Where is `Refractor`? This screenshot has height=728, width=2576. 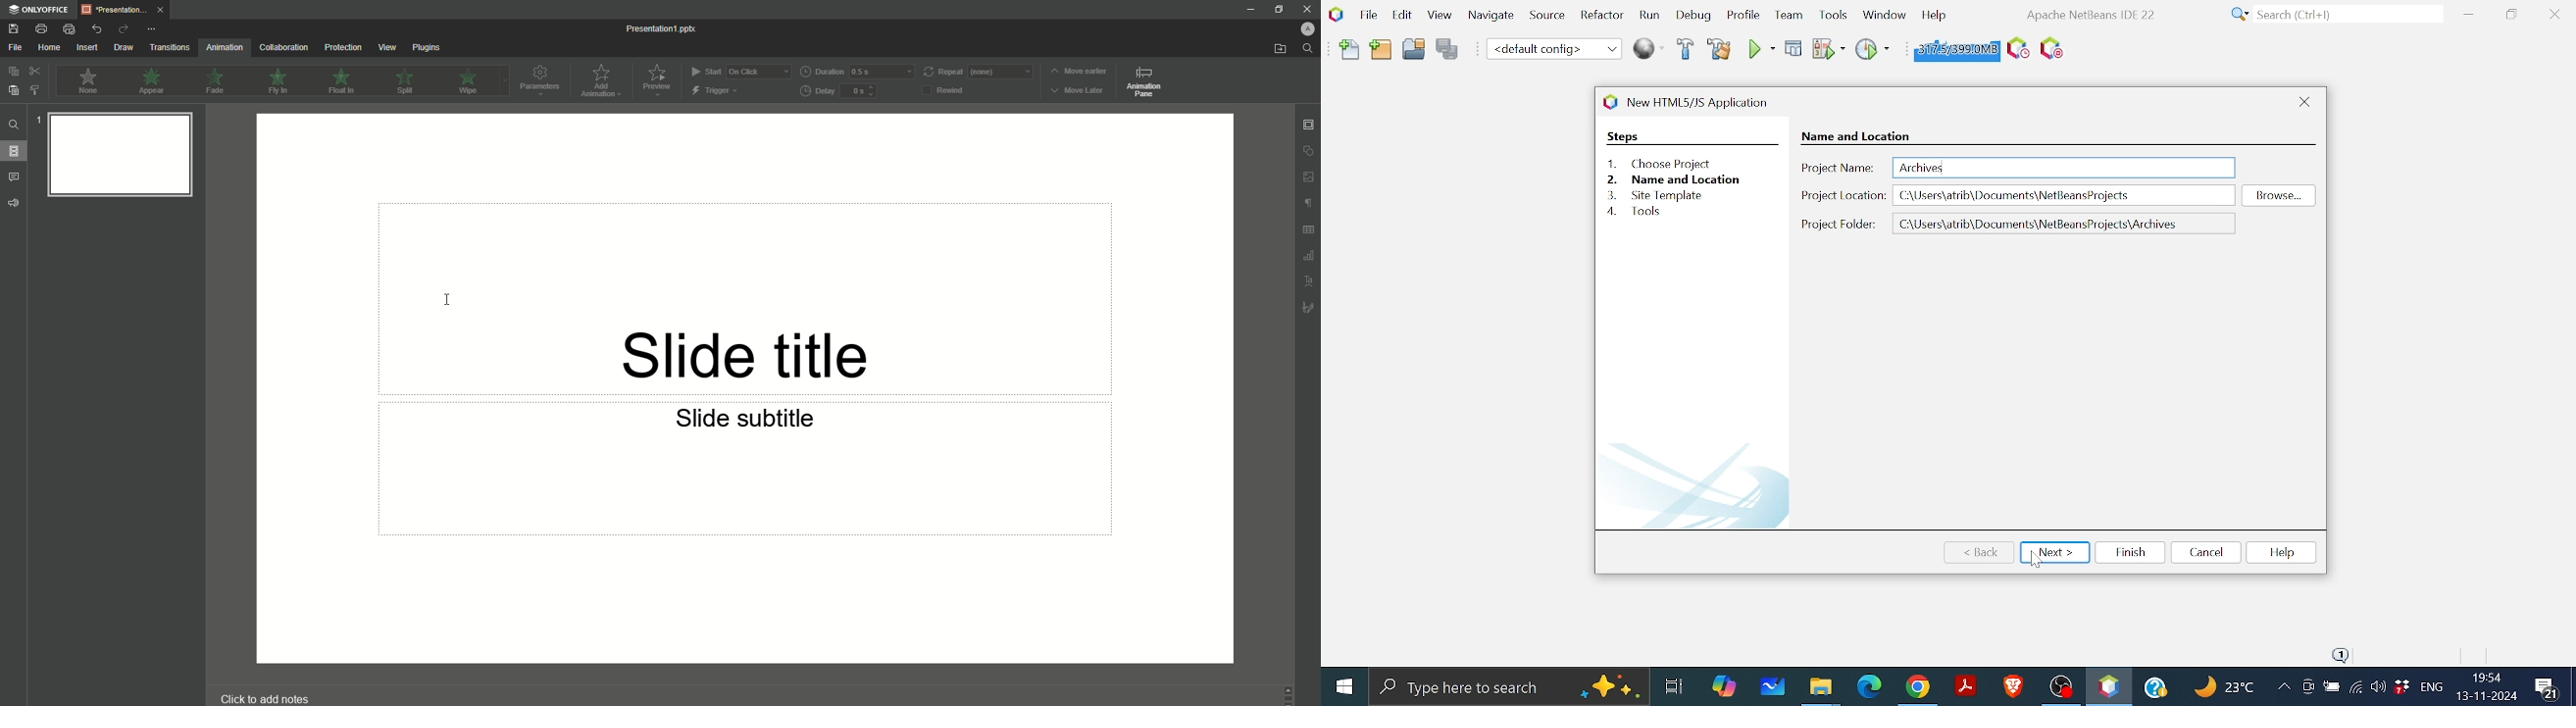
Refractor is located at coordinates (1597, 16).